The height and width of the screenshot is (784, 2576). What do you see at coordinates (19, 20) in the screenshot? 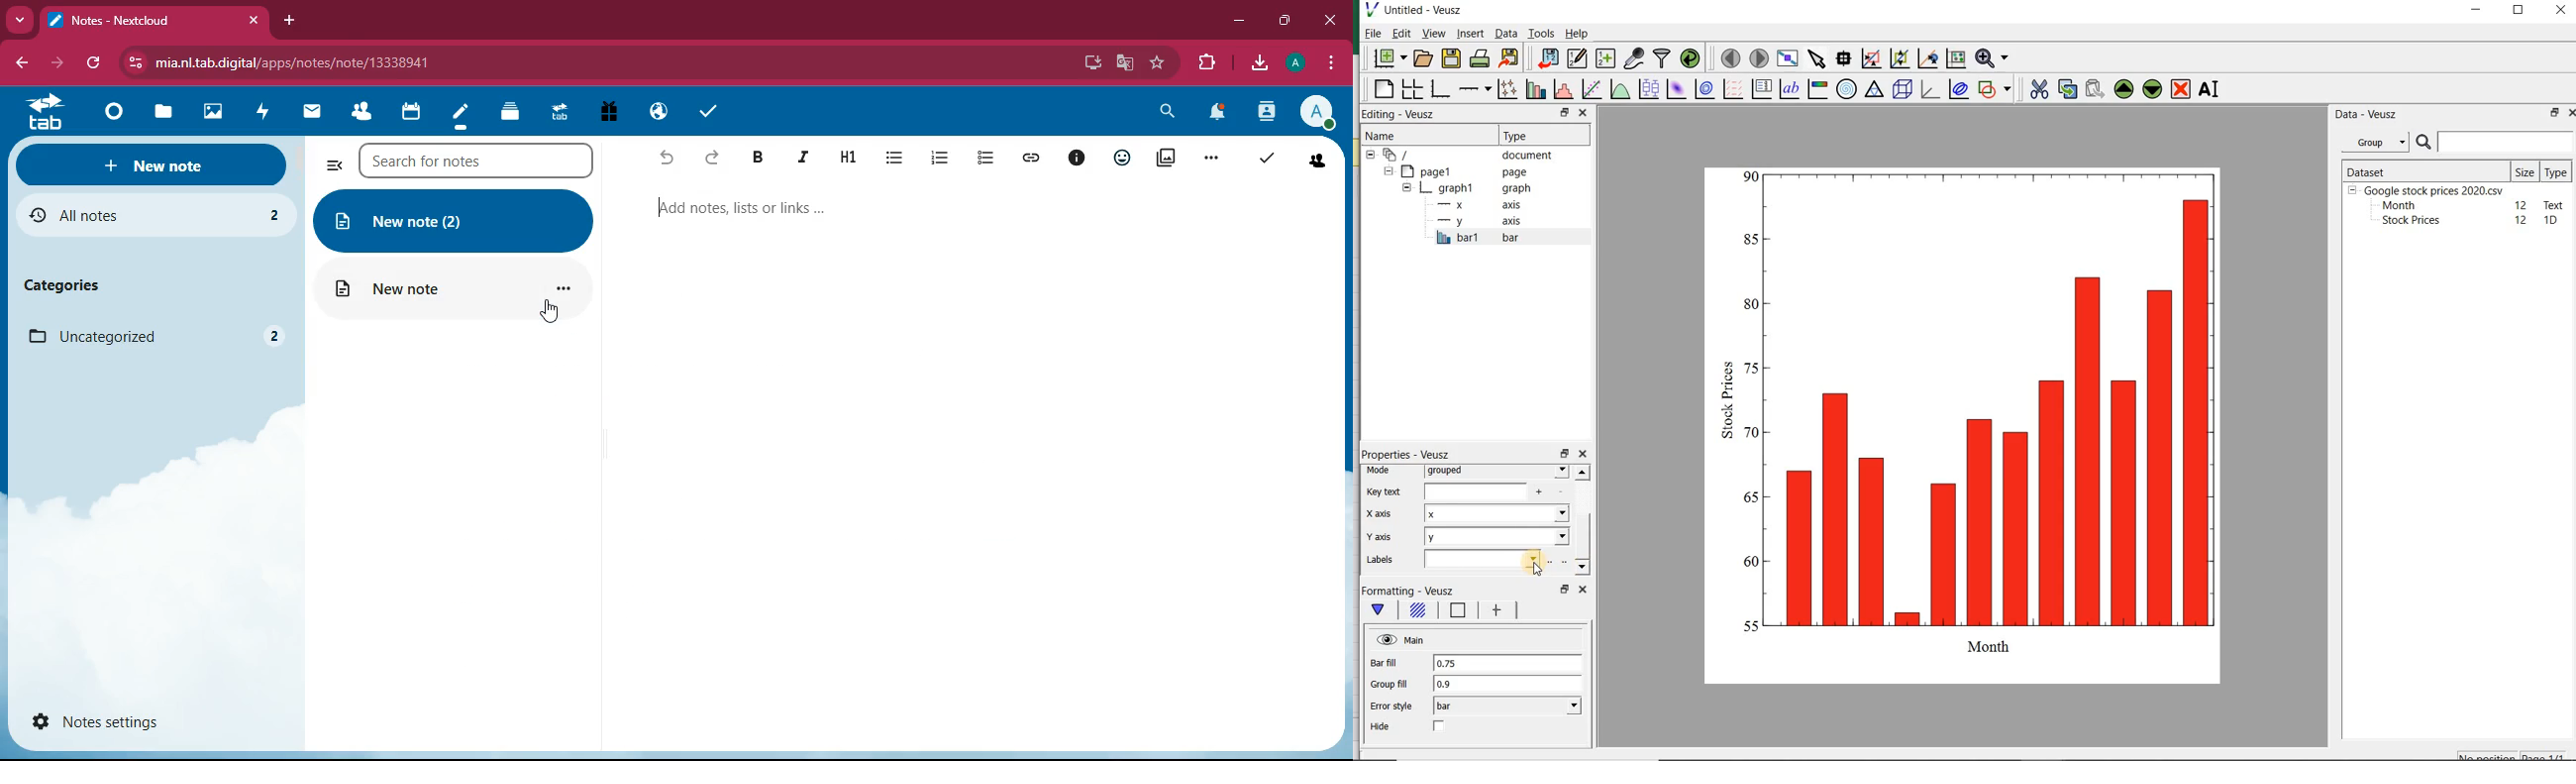
I see `more` at bounding box center [19, 20].